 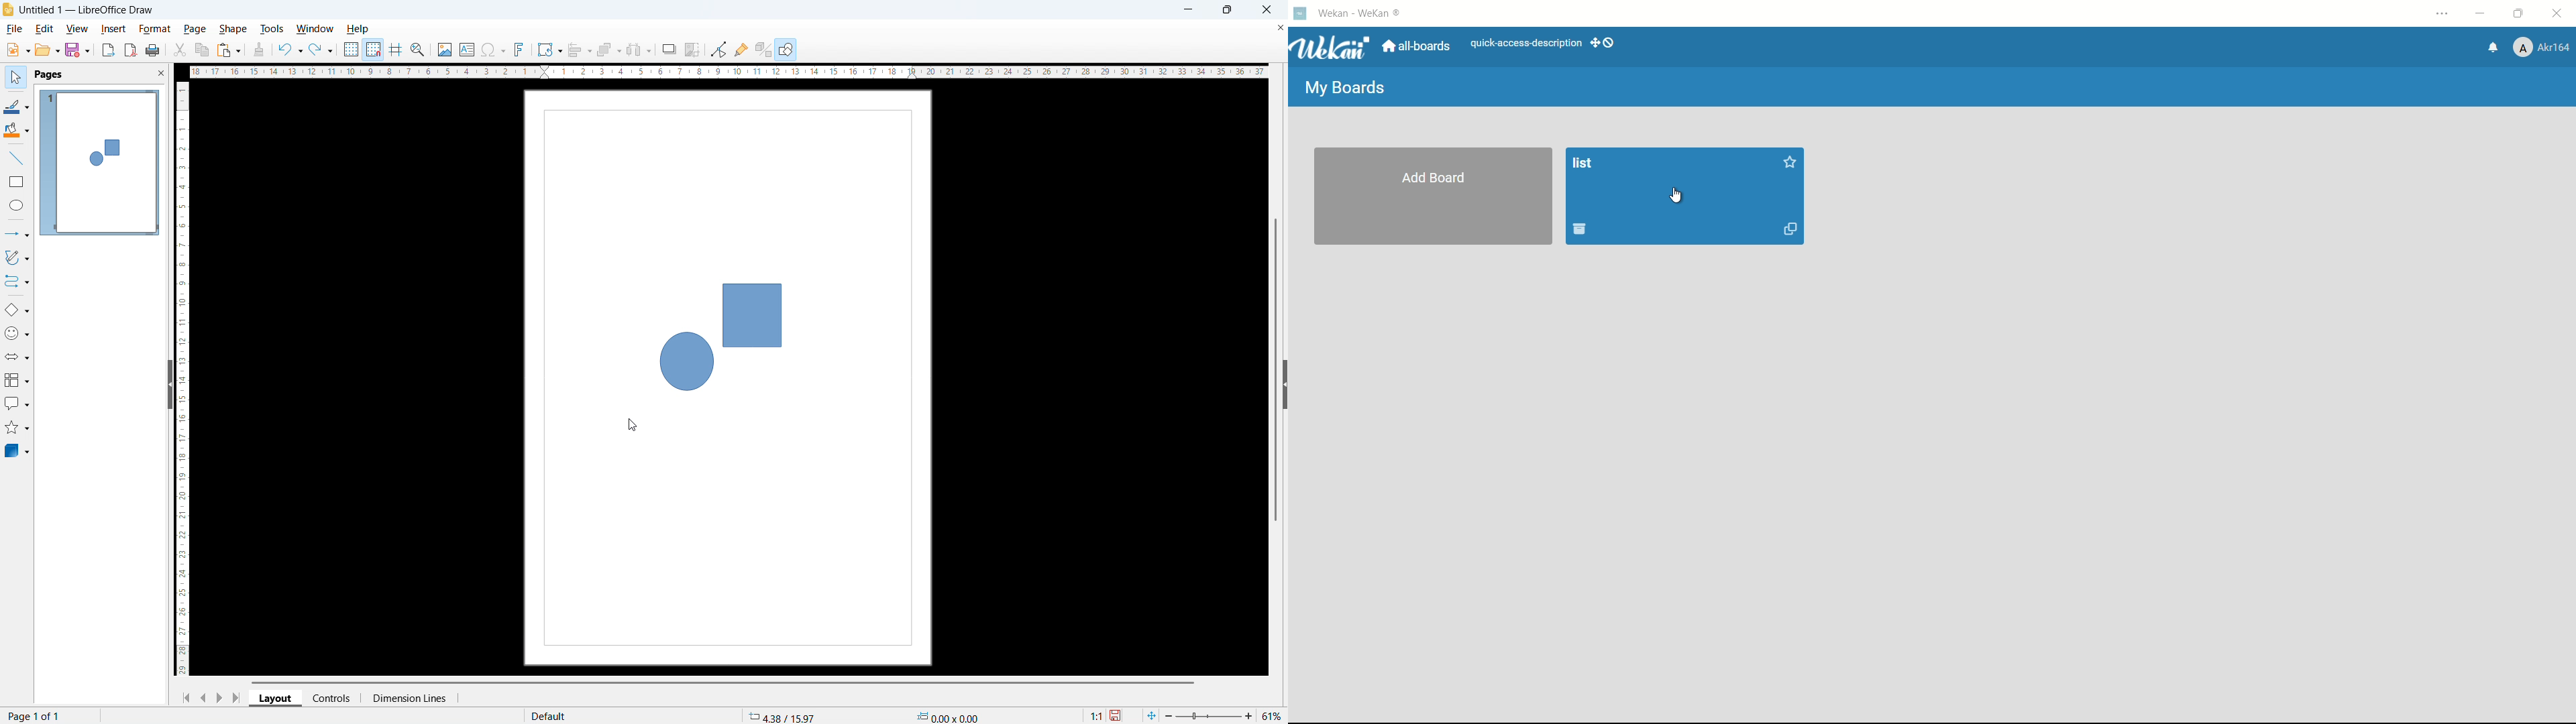 I want to click on star, so click(x=1789, y=164).